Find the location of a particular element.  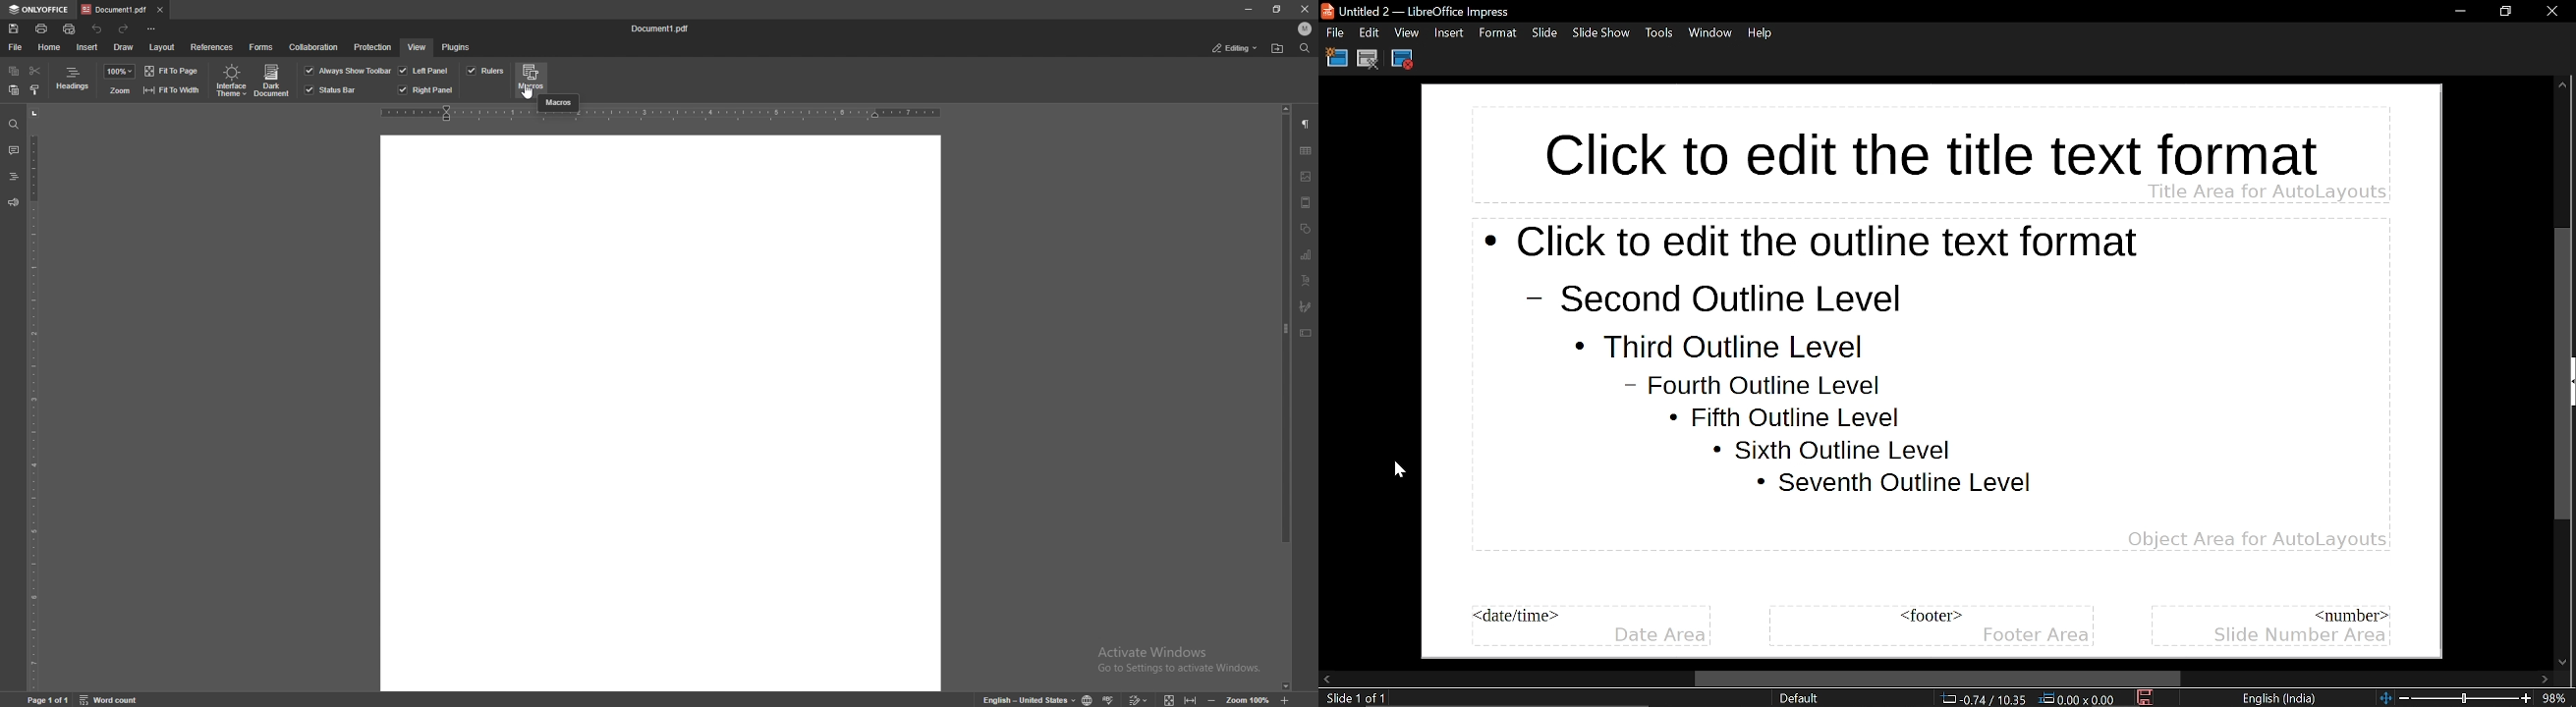

Horizontal scrollbar is located at coordinates (1937, 678).